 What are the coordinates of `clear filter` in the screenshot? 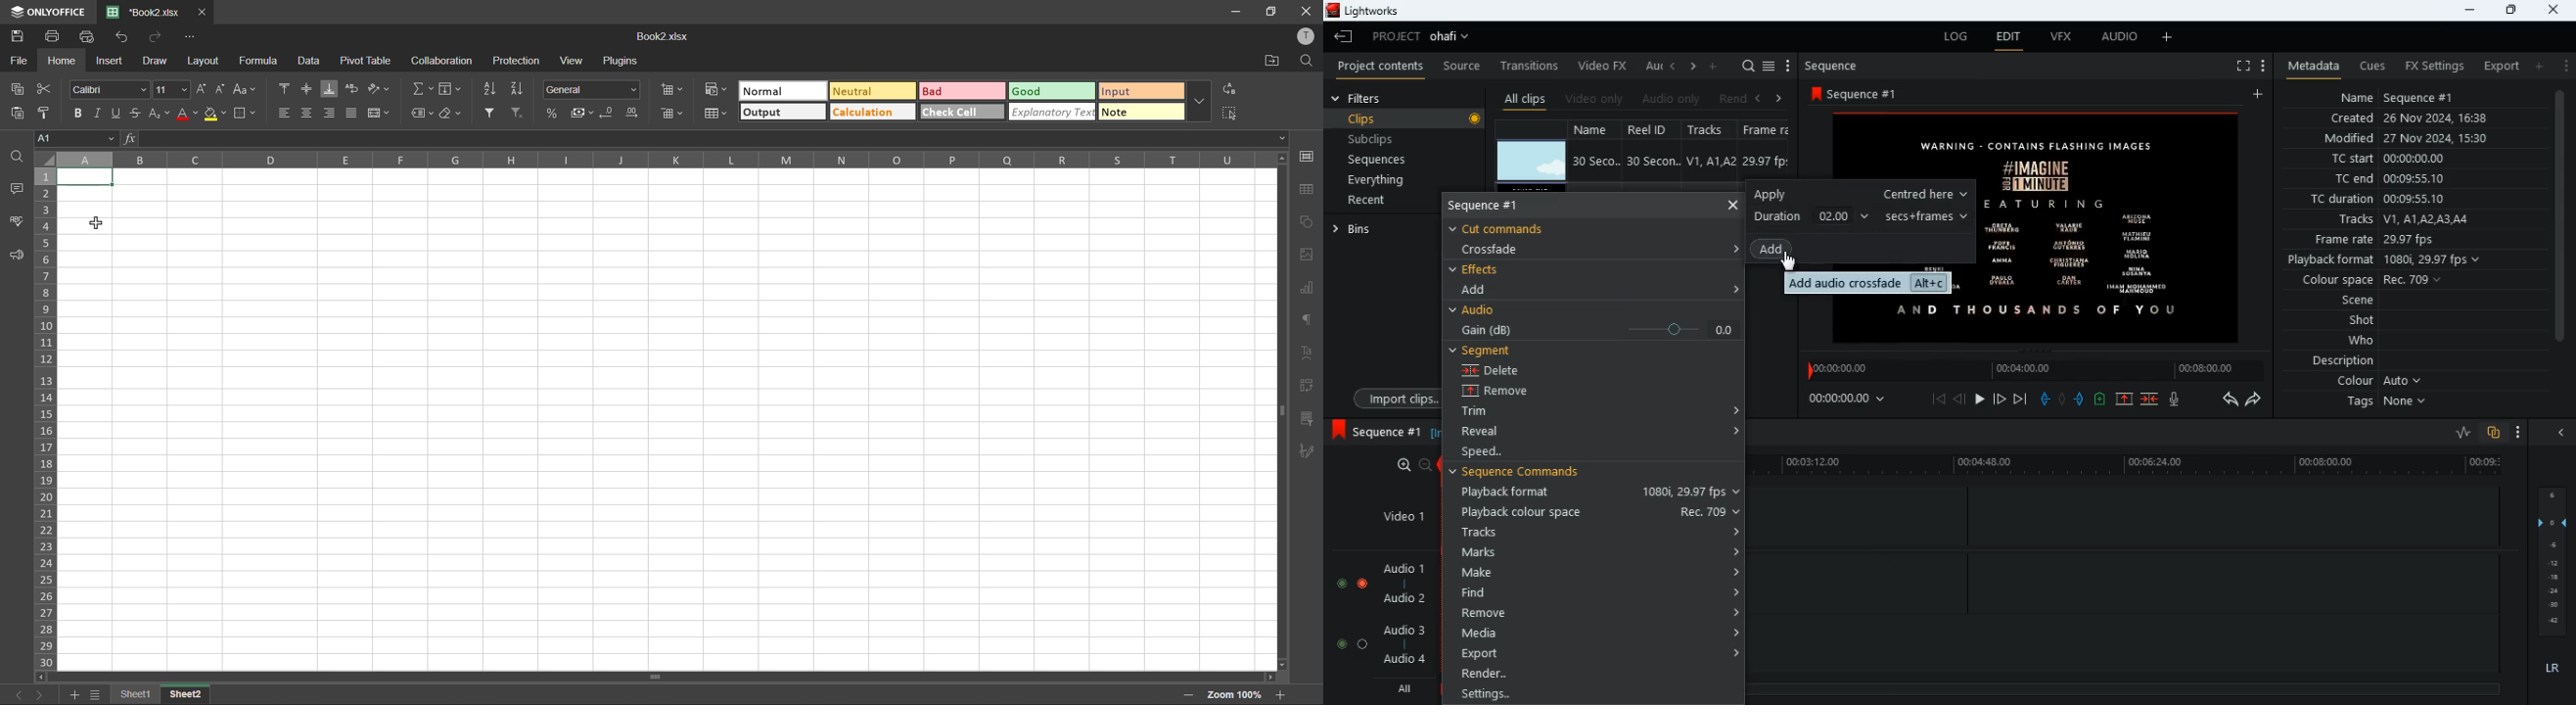 It's located at (519, 111).